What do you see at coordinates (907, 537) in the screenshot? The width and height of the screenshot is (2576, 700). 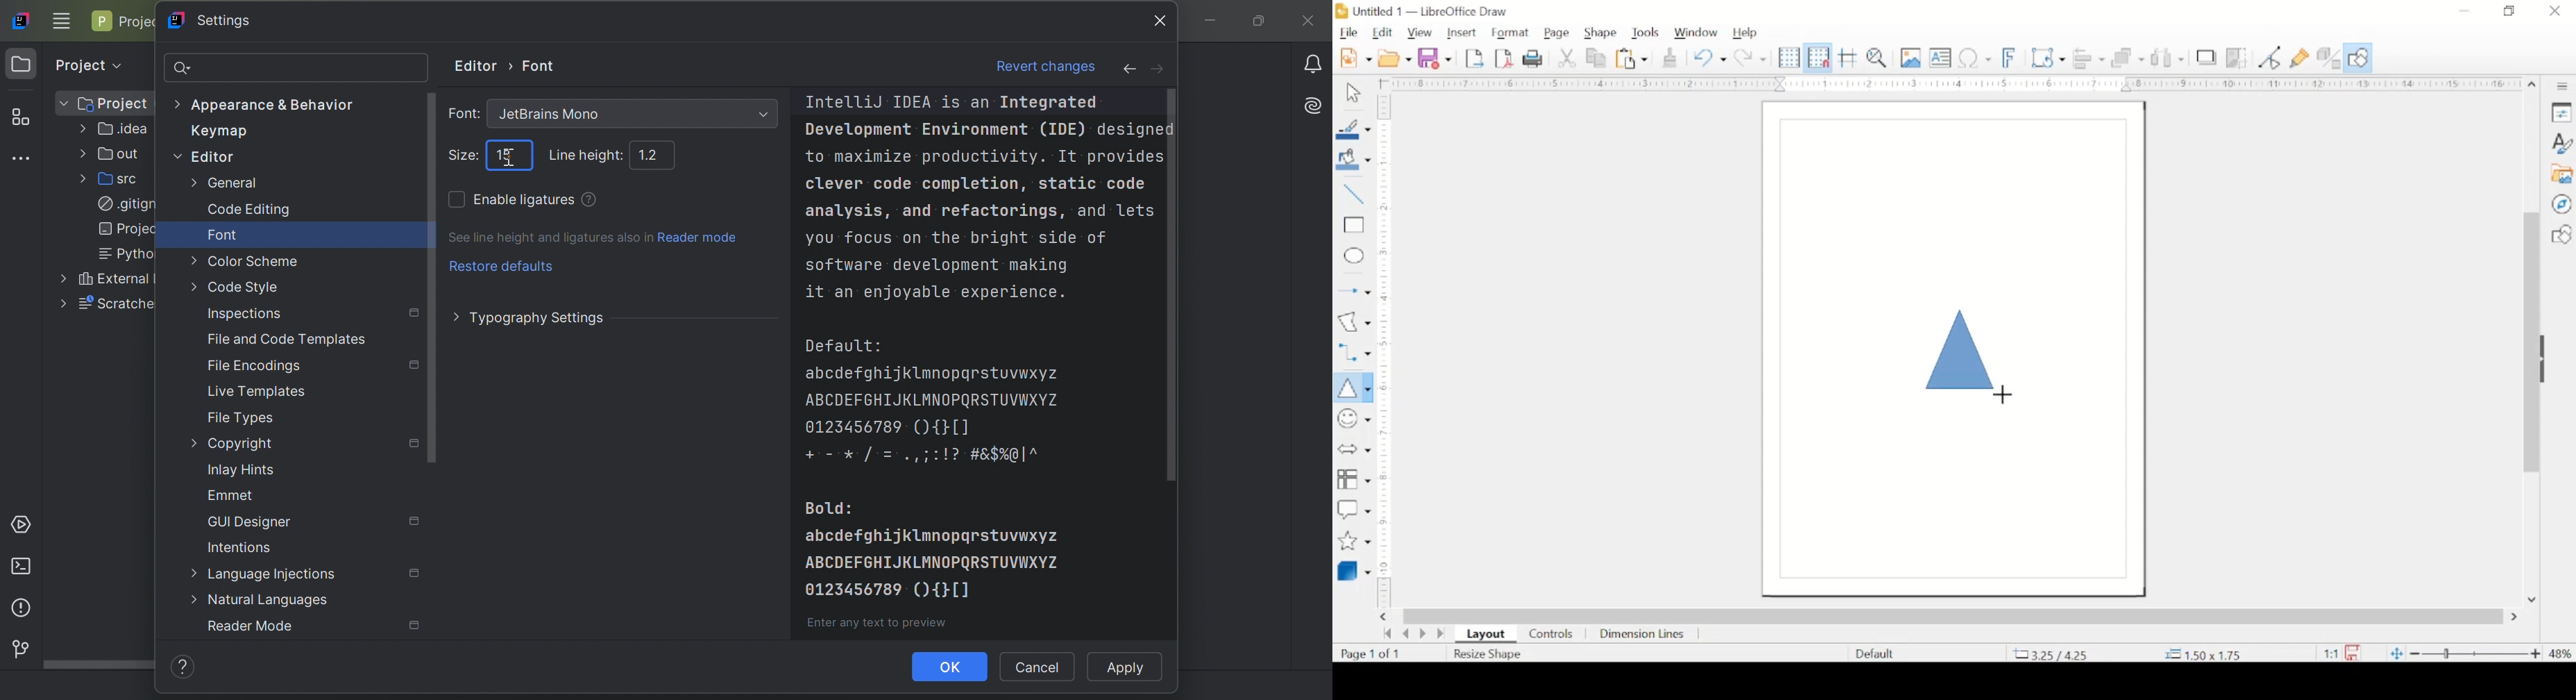 I see `icons` at bounding box center [907, 537].